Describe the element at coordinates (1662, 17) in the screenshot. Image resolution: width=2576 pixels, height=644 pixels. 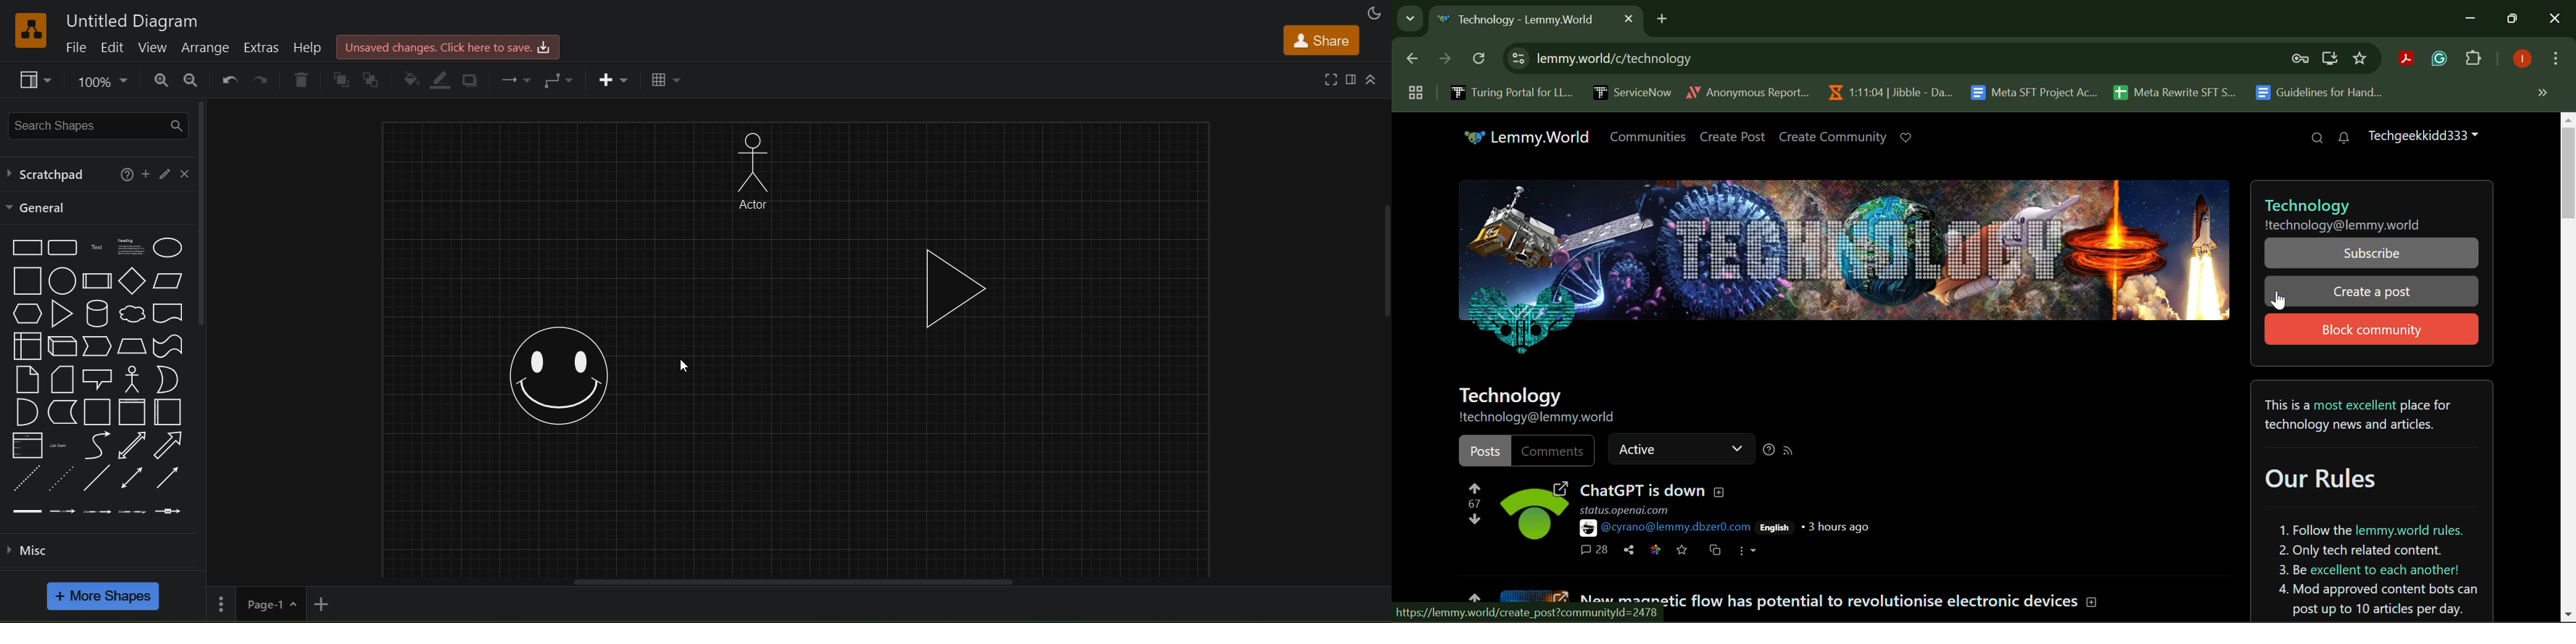
I see `Add Tab` at that location.